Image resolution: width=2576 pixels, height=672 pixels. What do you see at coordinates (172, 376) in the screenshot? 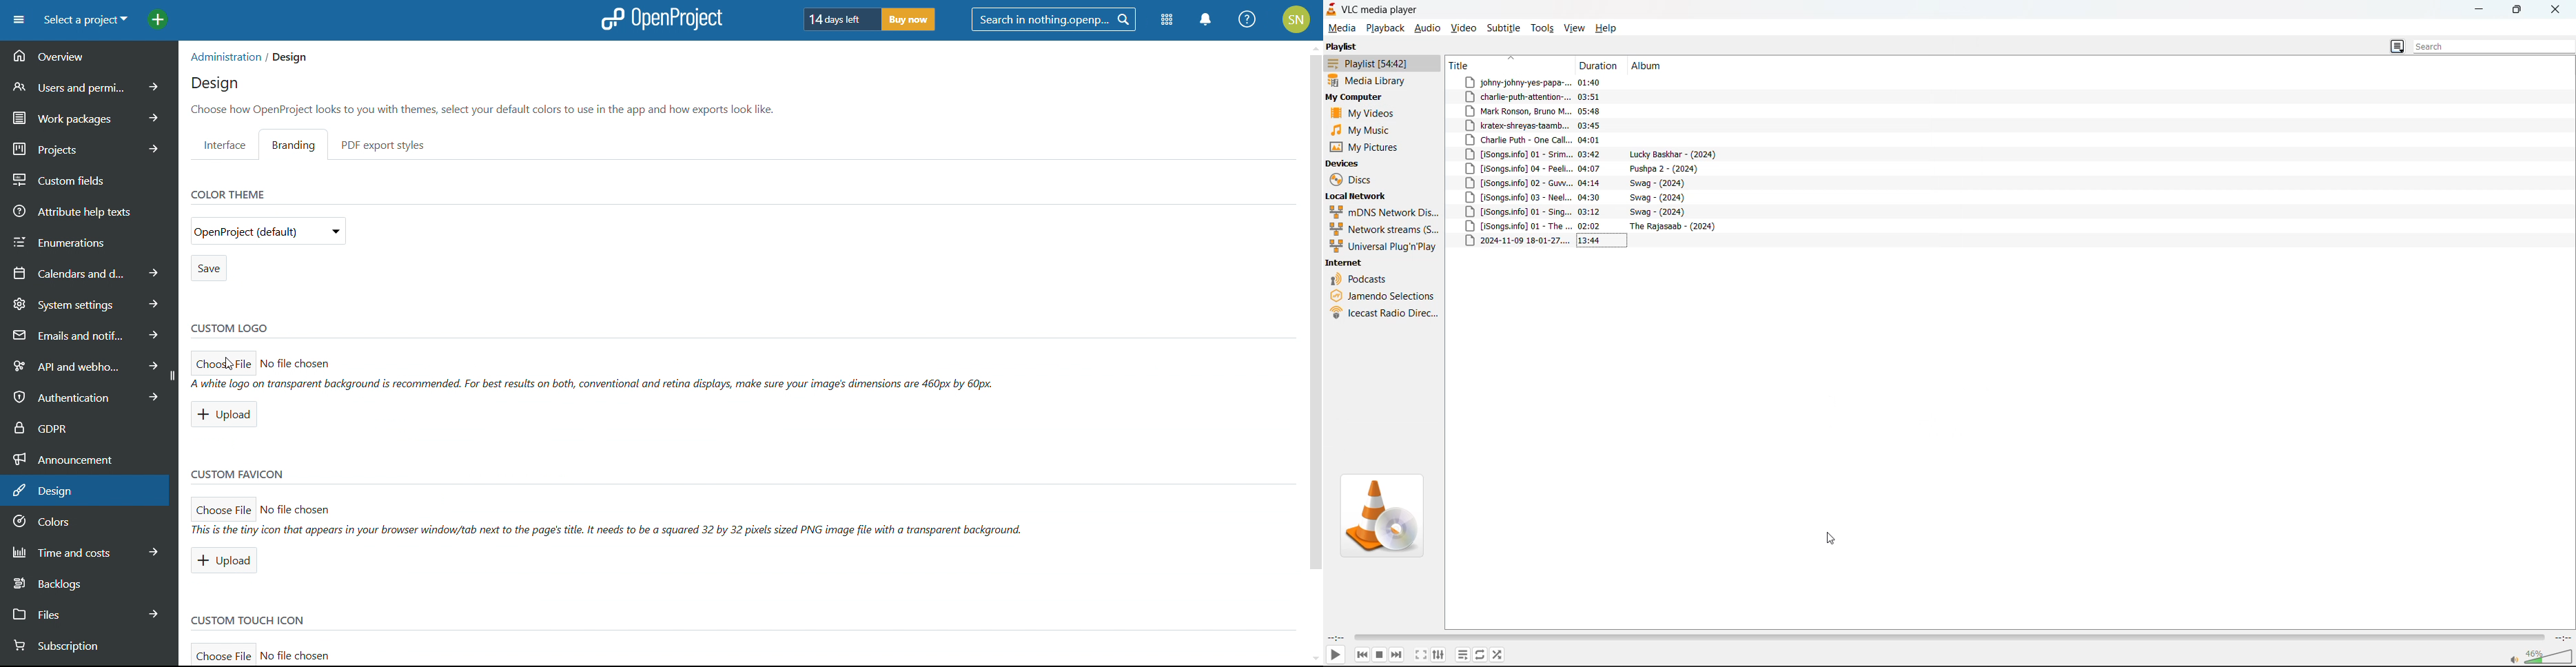
I see `collapse` at bounding box center [172, 376].